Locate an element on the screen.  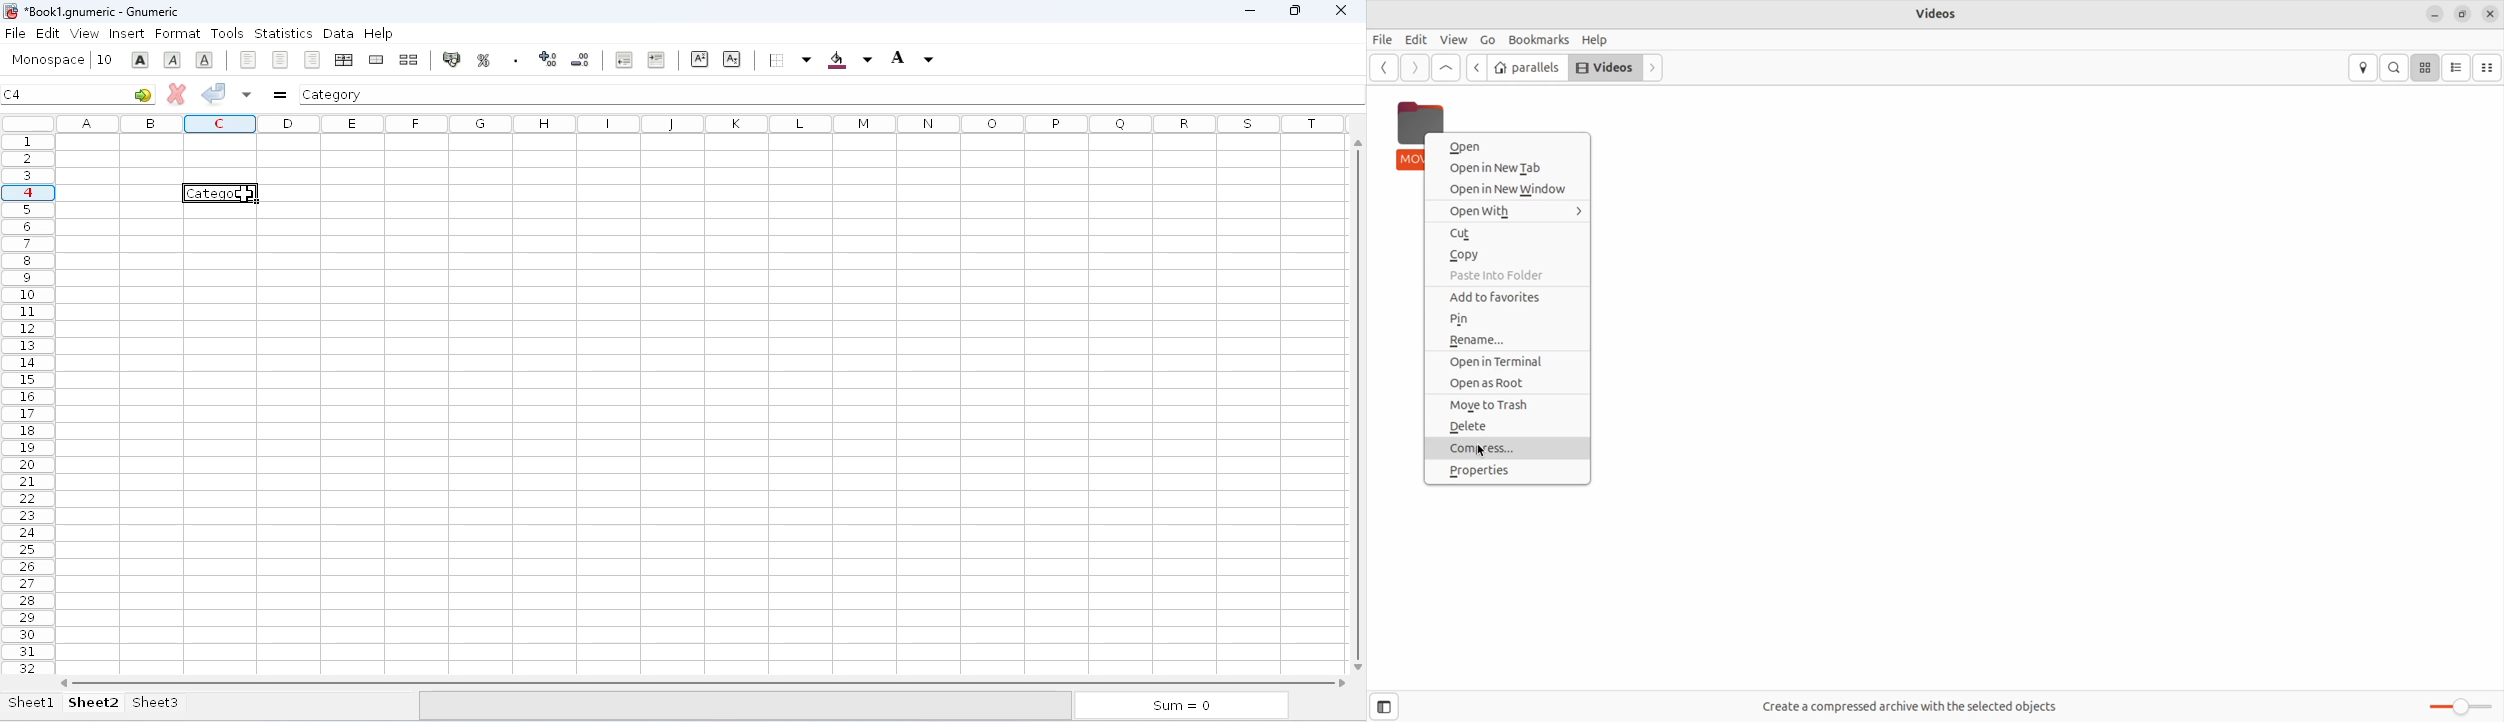
decrease the indent is located at coordinates (622, 59).